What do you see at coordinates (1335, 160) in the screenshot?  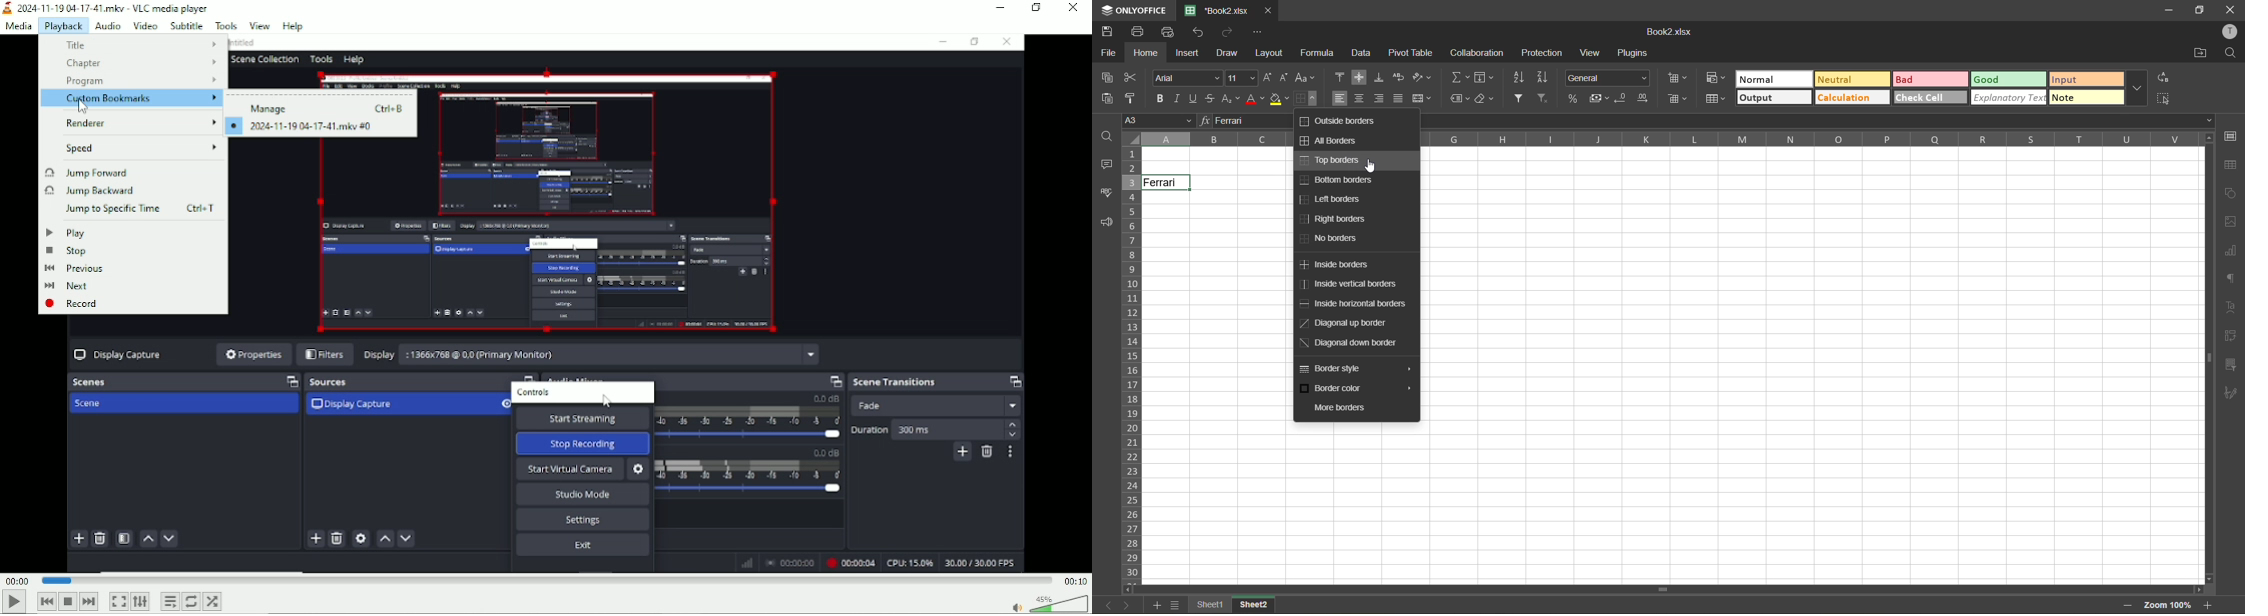 I see `top borders` at bounding box center [1335, 160].